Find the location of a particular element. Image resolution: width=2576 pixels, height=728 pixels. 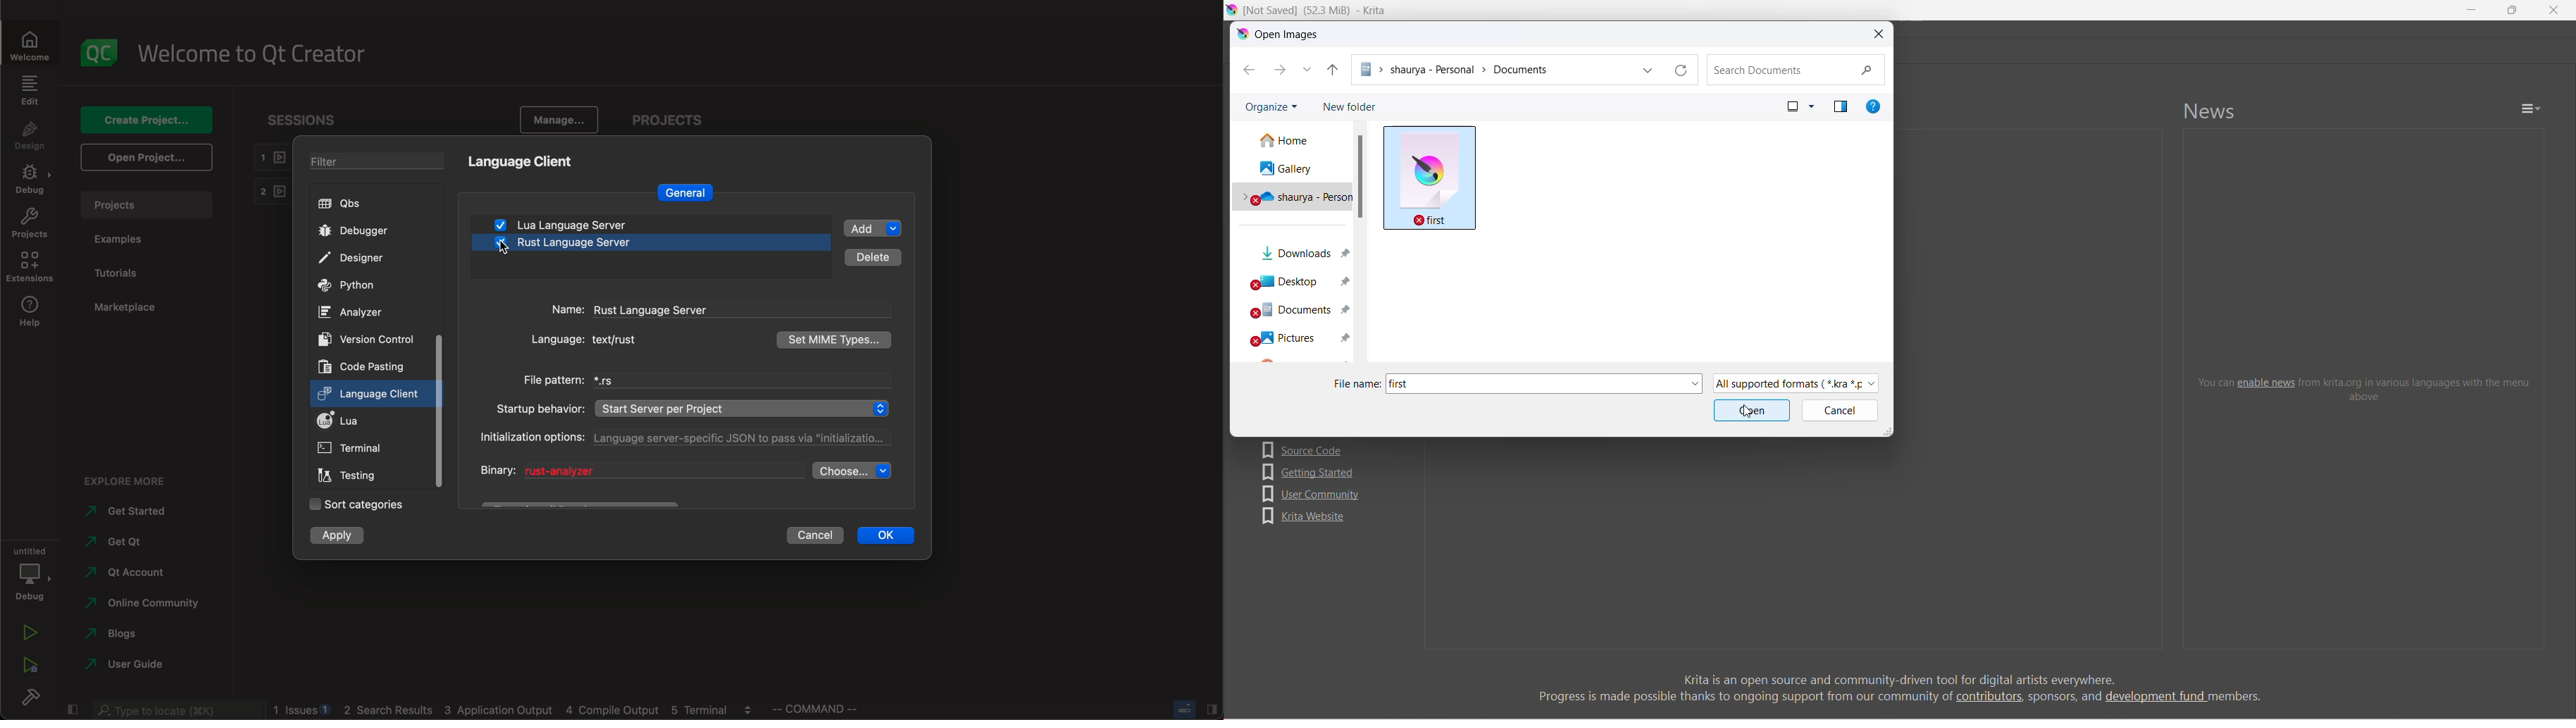

clicked is located at coordinates (372, 394).